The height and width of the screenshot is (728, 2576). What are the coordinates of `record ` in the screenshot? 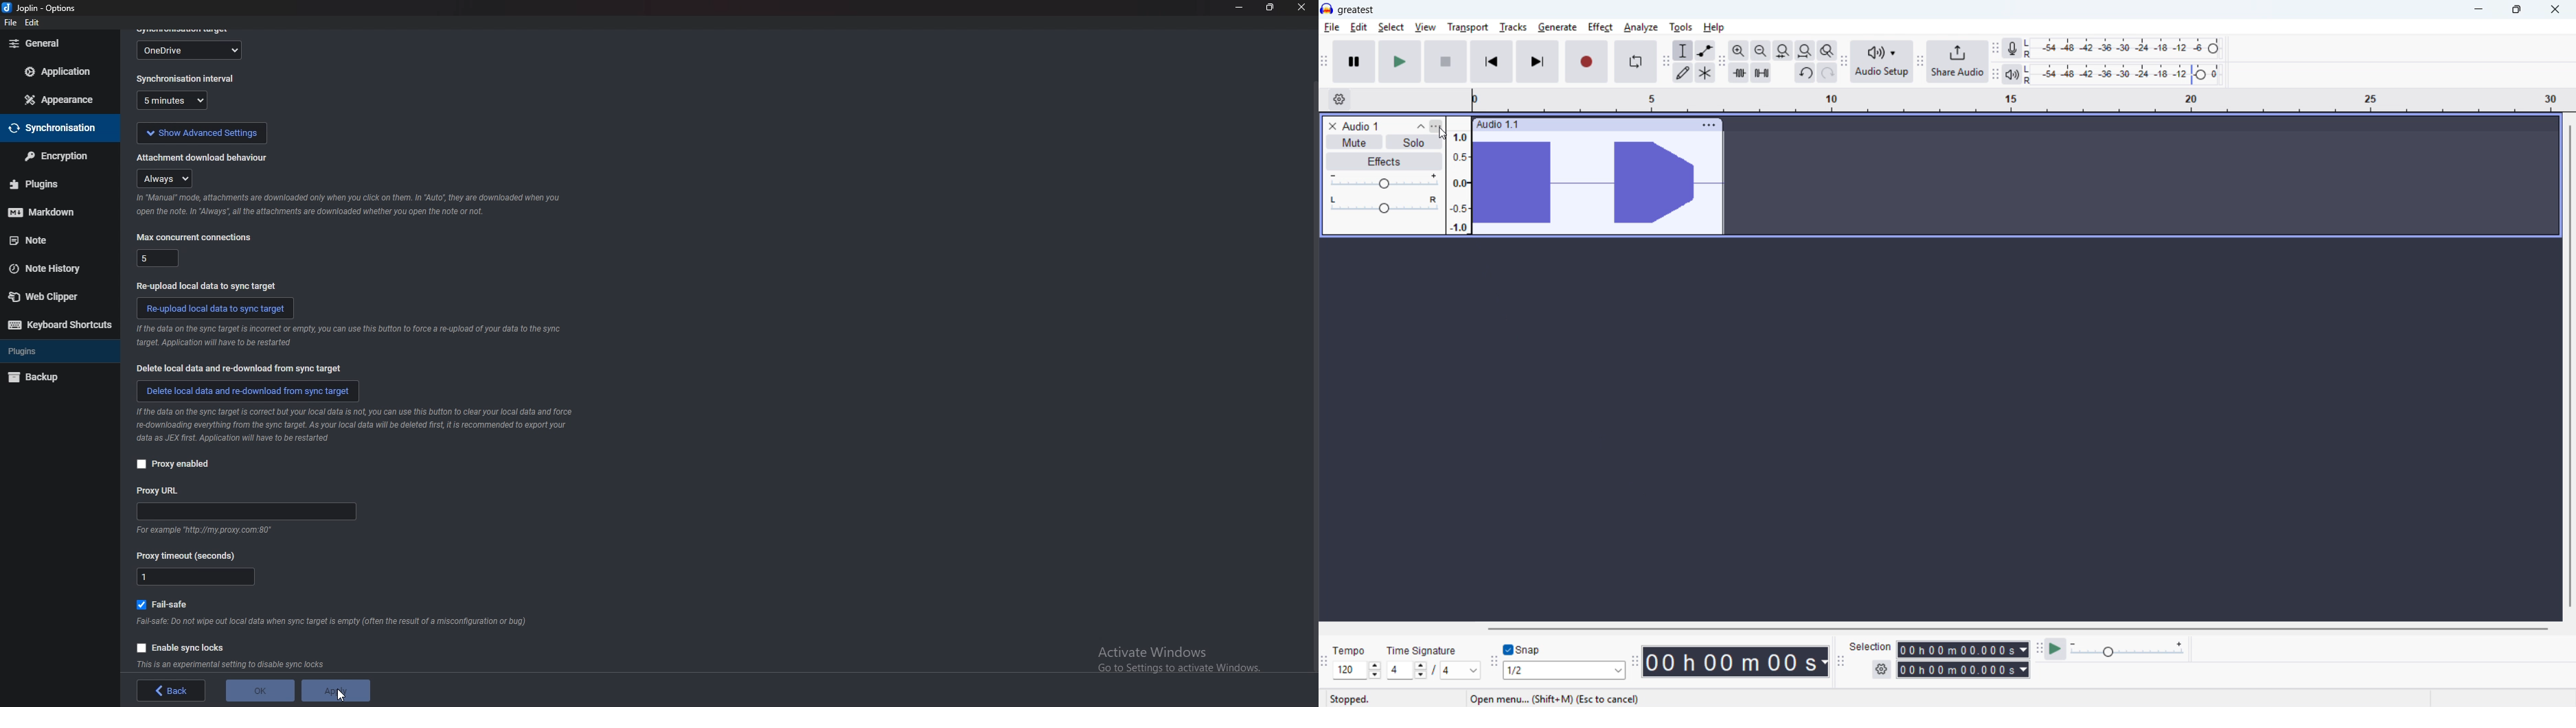 It's located at (1586, 62).